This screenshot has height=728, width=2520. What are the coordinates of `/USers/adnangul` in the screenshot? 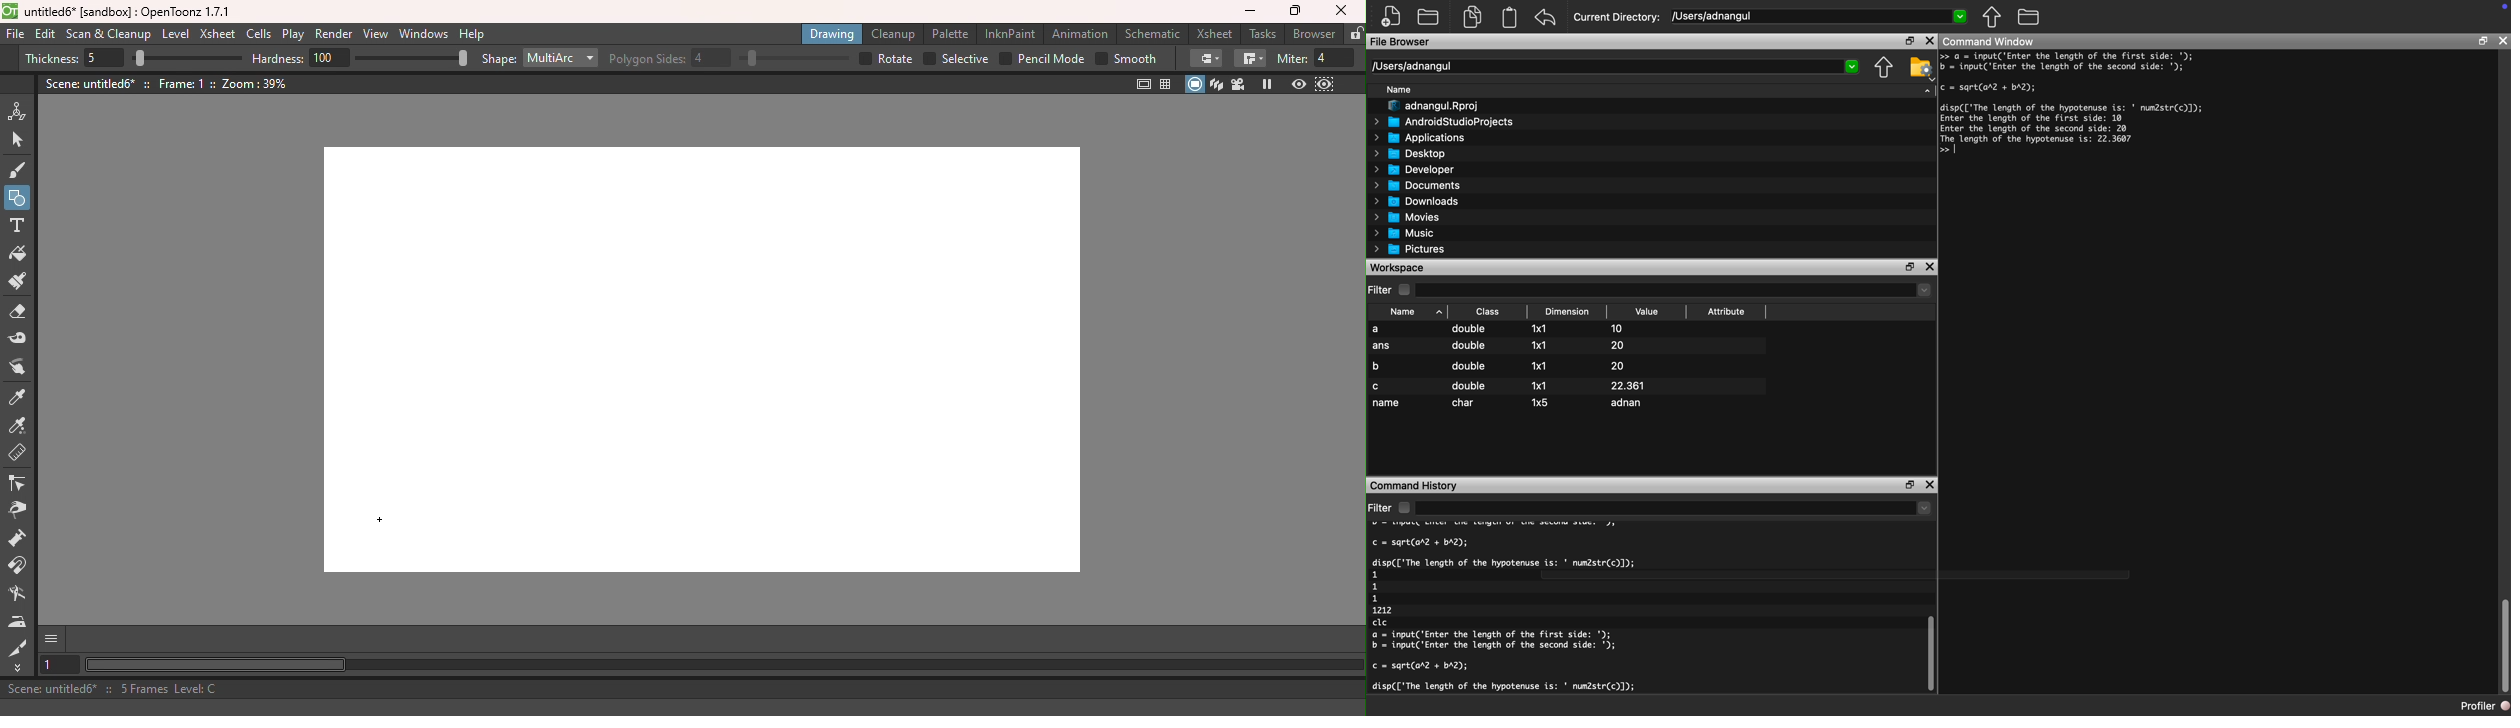 It's located at (1820, 16).